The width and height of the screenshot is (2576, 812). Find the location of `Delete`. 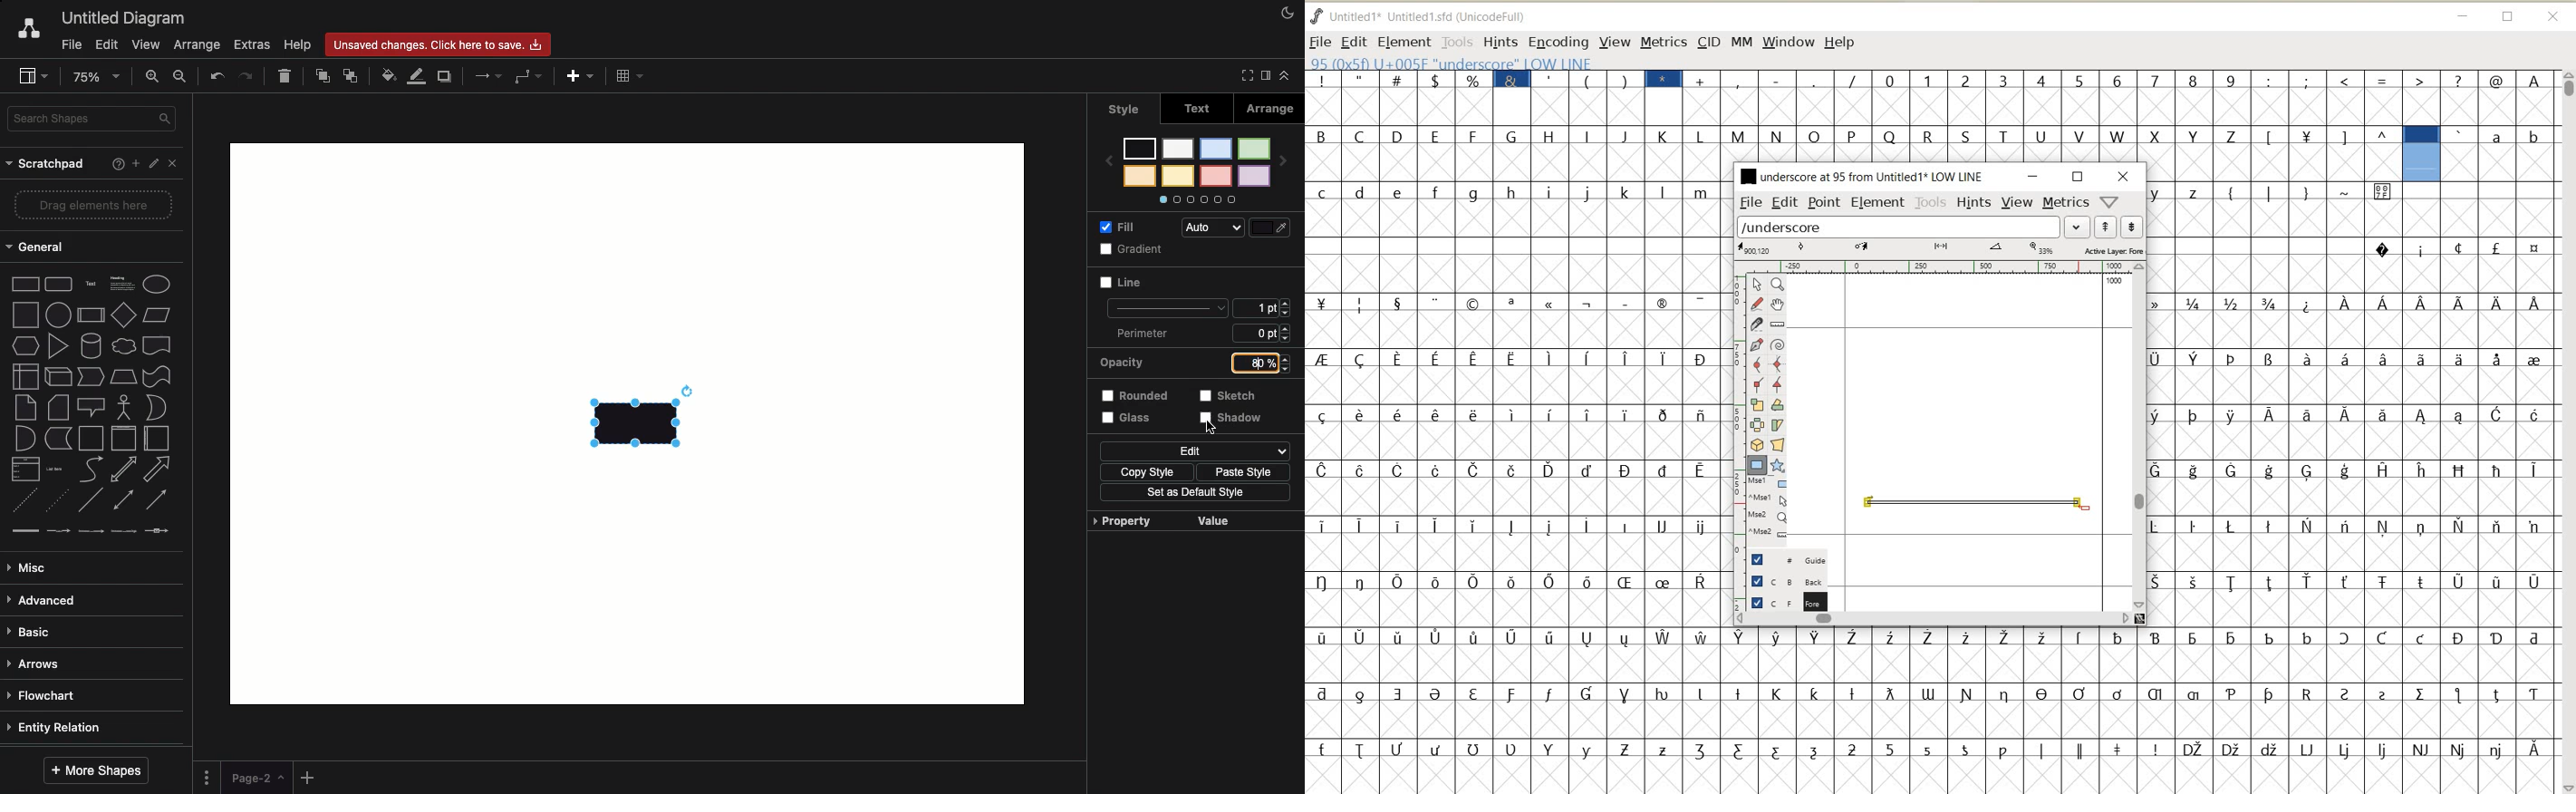

Delete is located at coordinates (289, 78).